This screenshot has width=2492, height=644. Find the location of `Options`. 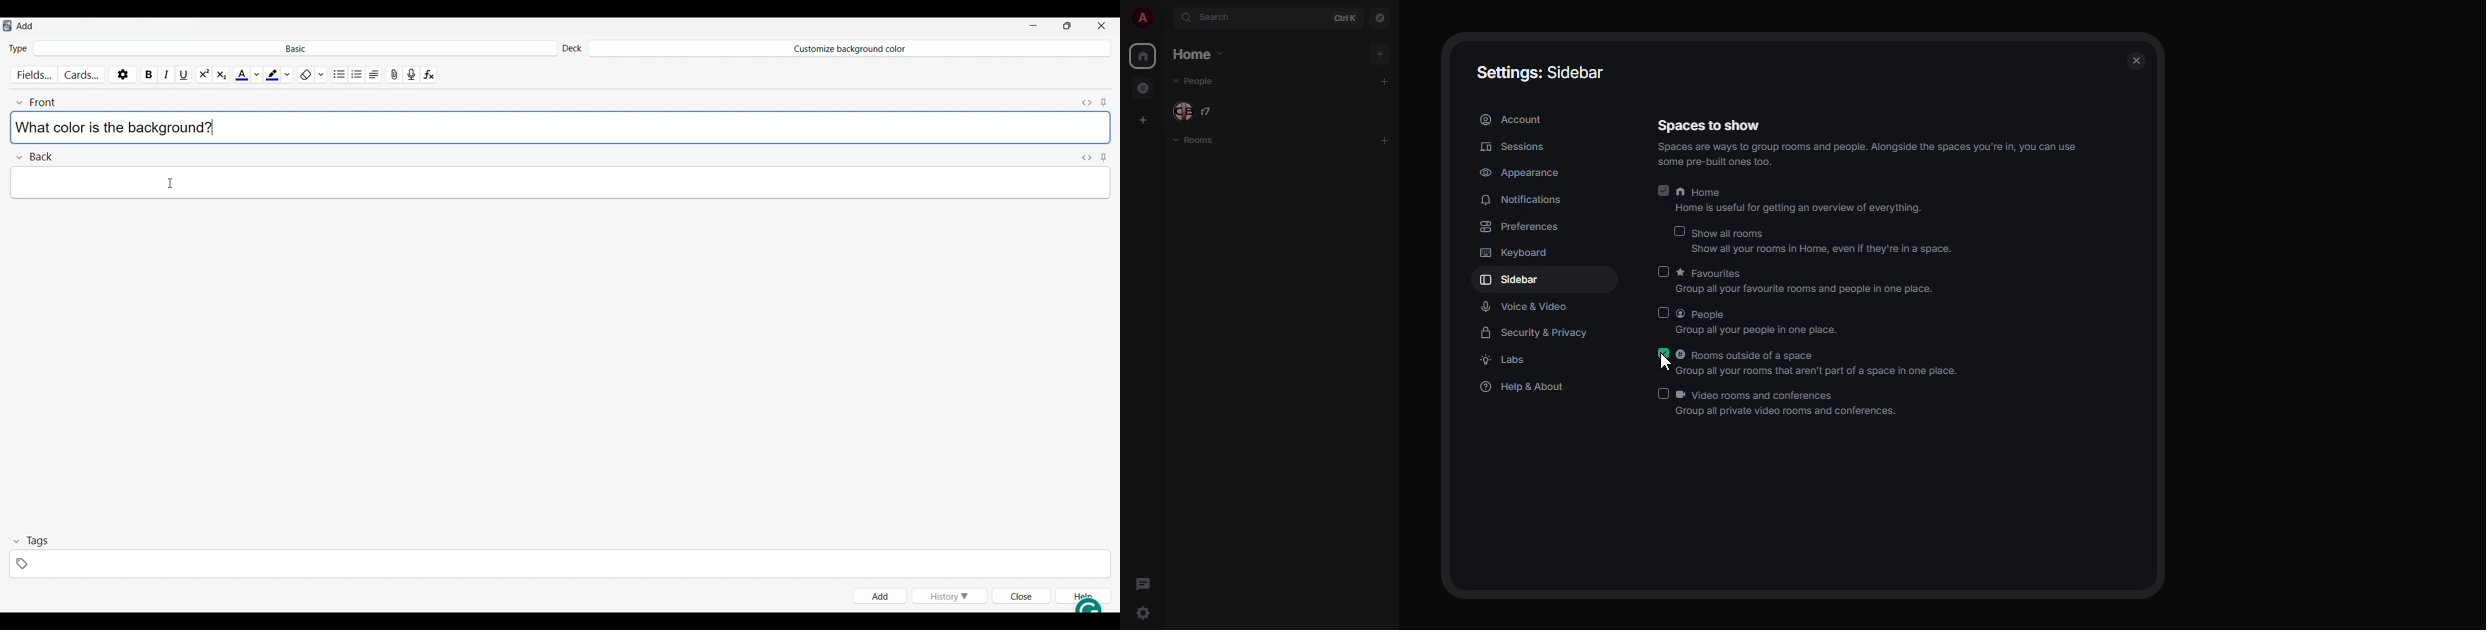

Options is located at coordinates (123, 72).